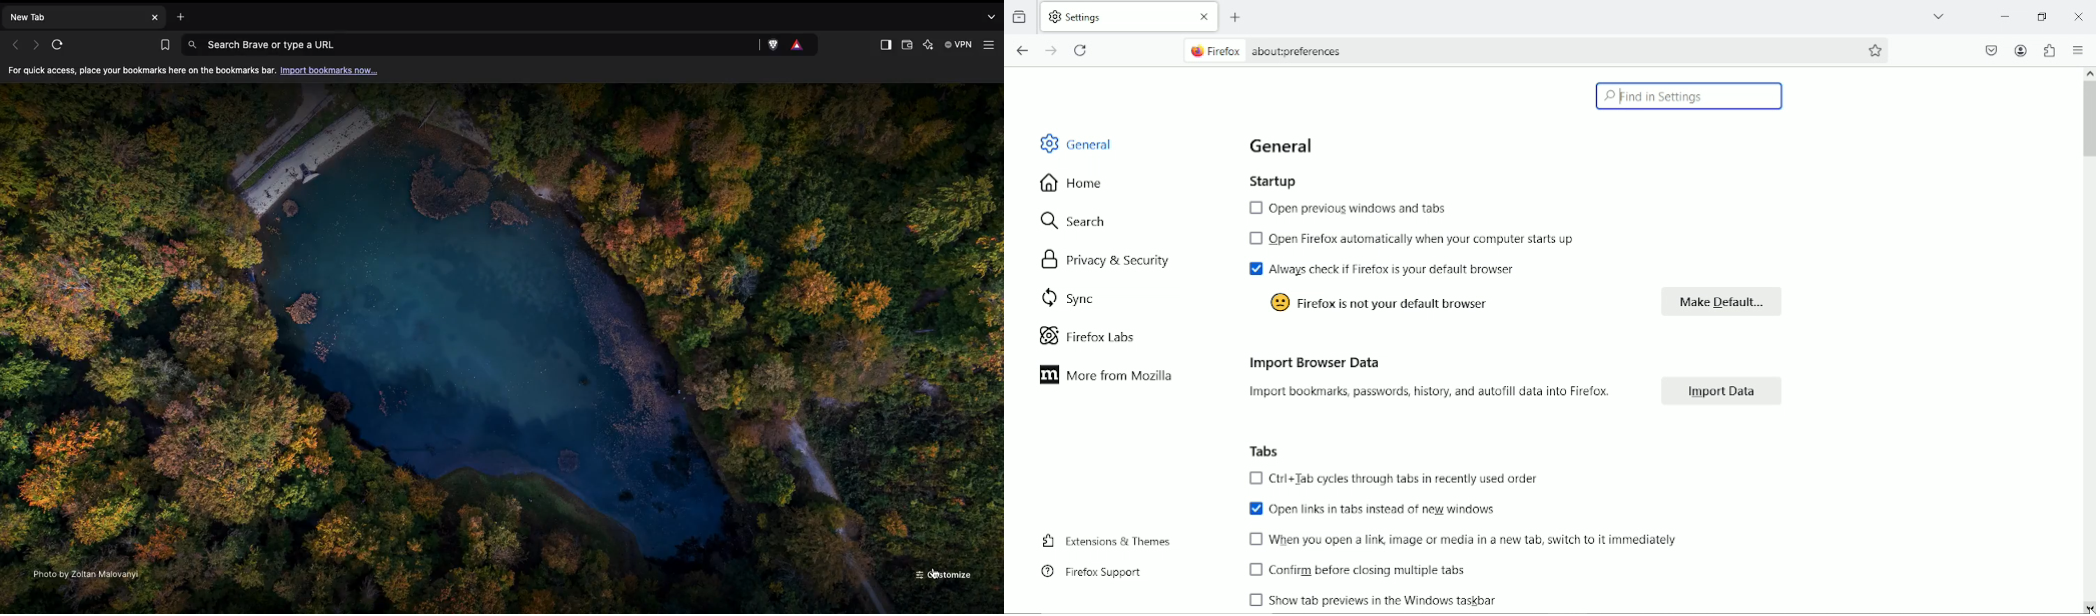 Image resolution: width=2100 pixels, height=616 pixels. Describe the element at coordinates (2049, 51) in the screenshot. I see `extensions` at that location.